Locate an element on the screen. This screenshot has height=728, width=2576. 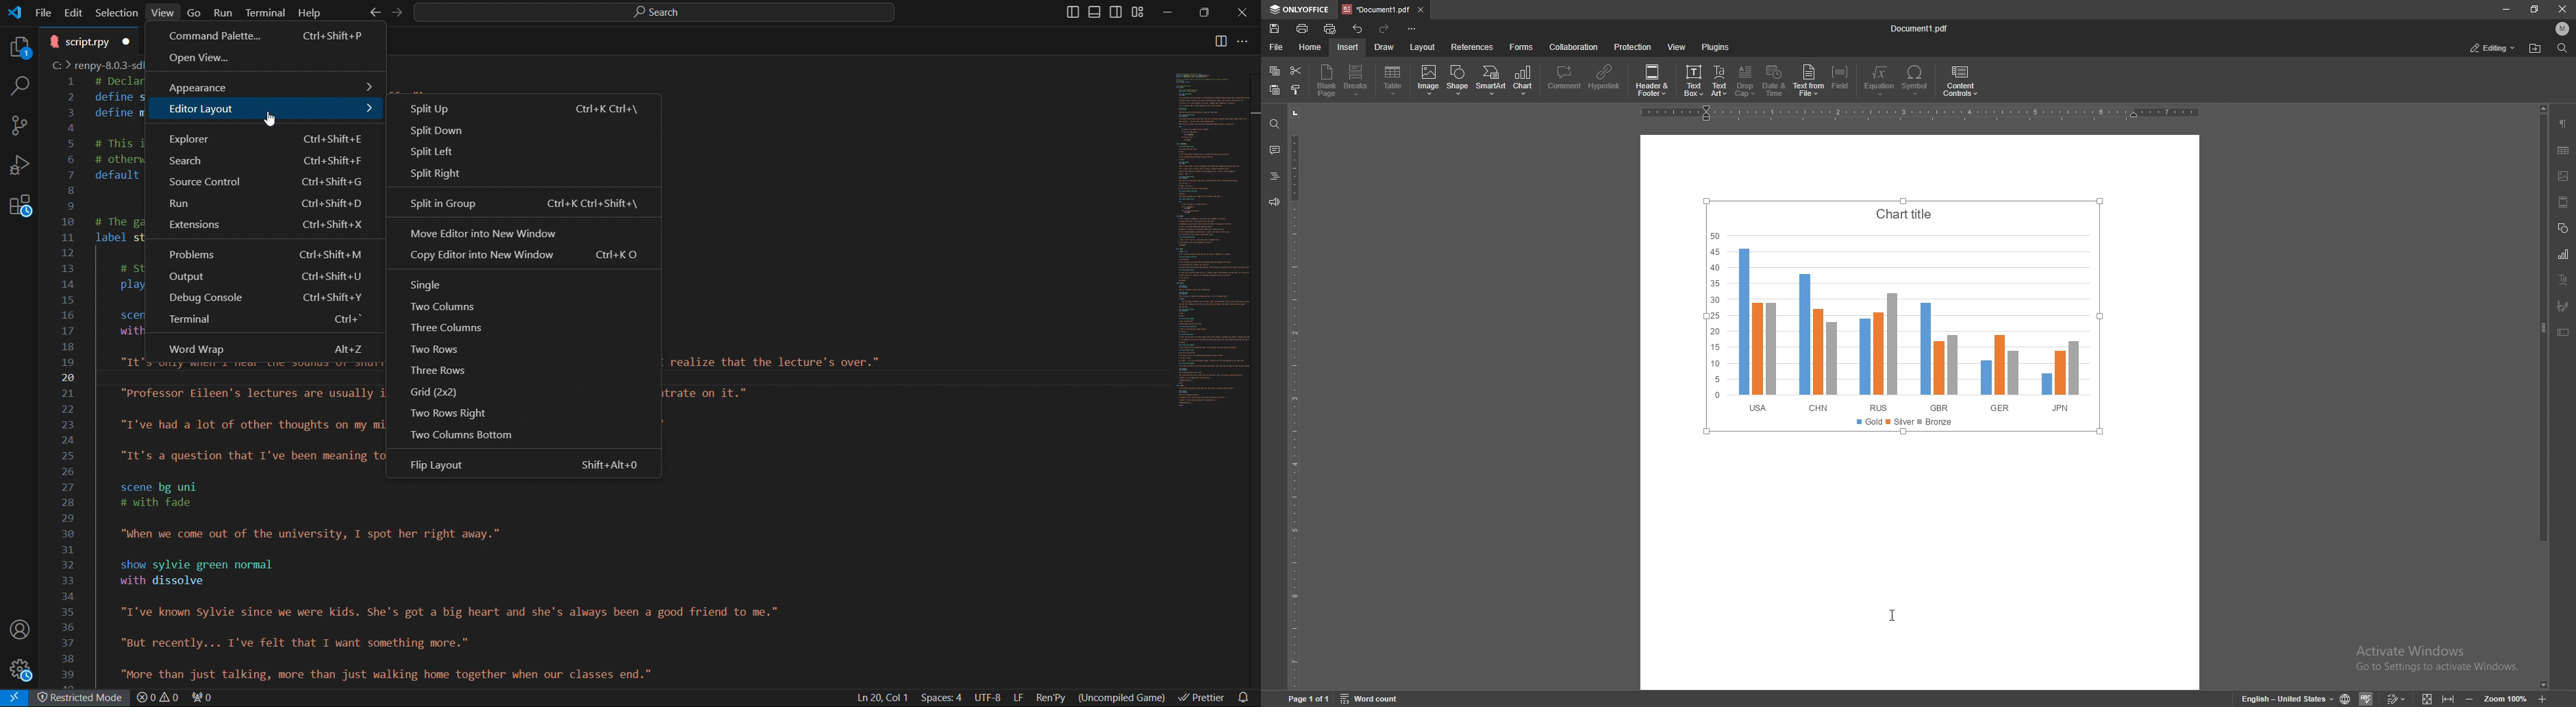
Explorer is located at coordinates (16, 45).